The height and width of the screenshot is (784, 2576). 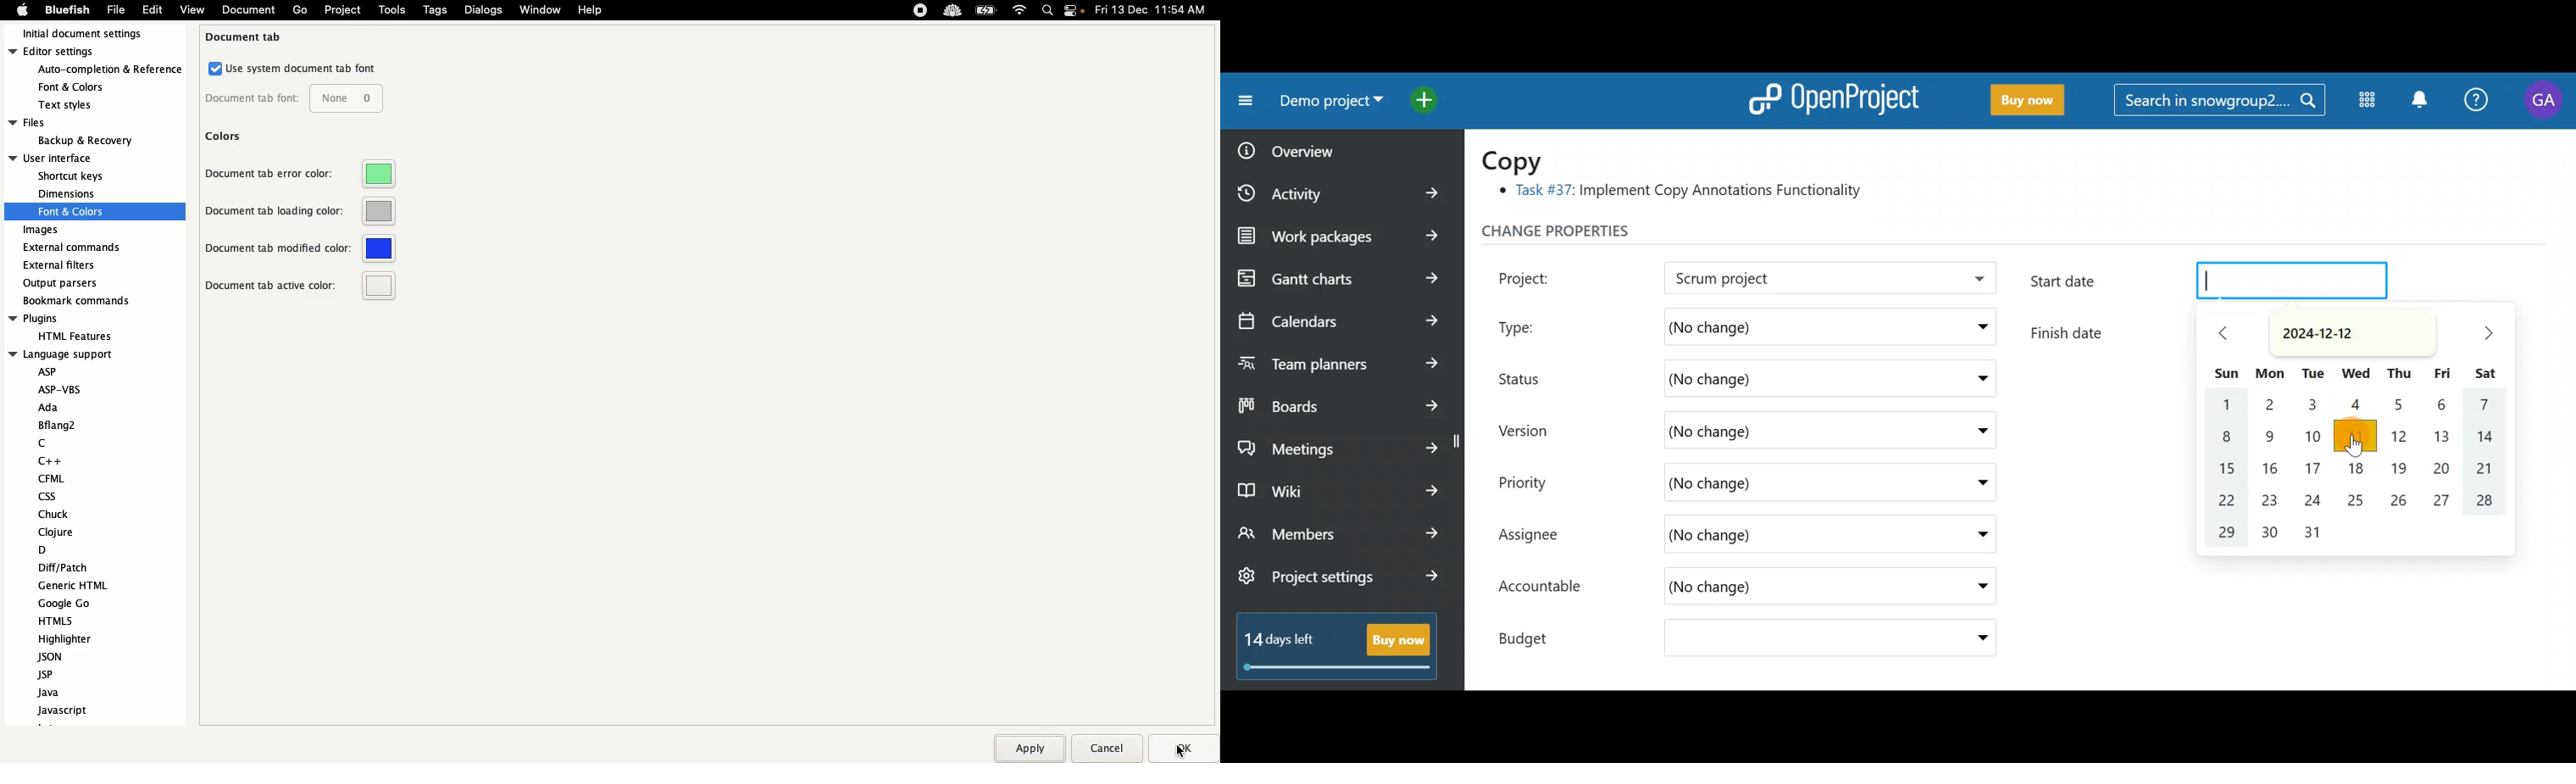 I want to click on User interface , so click(x=66, y=158).